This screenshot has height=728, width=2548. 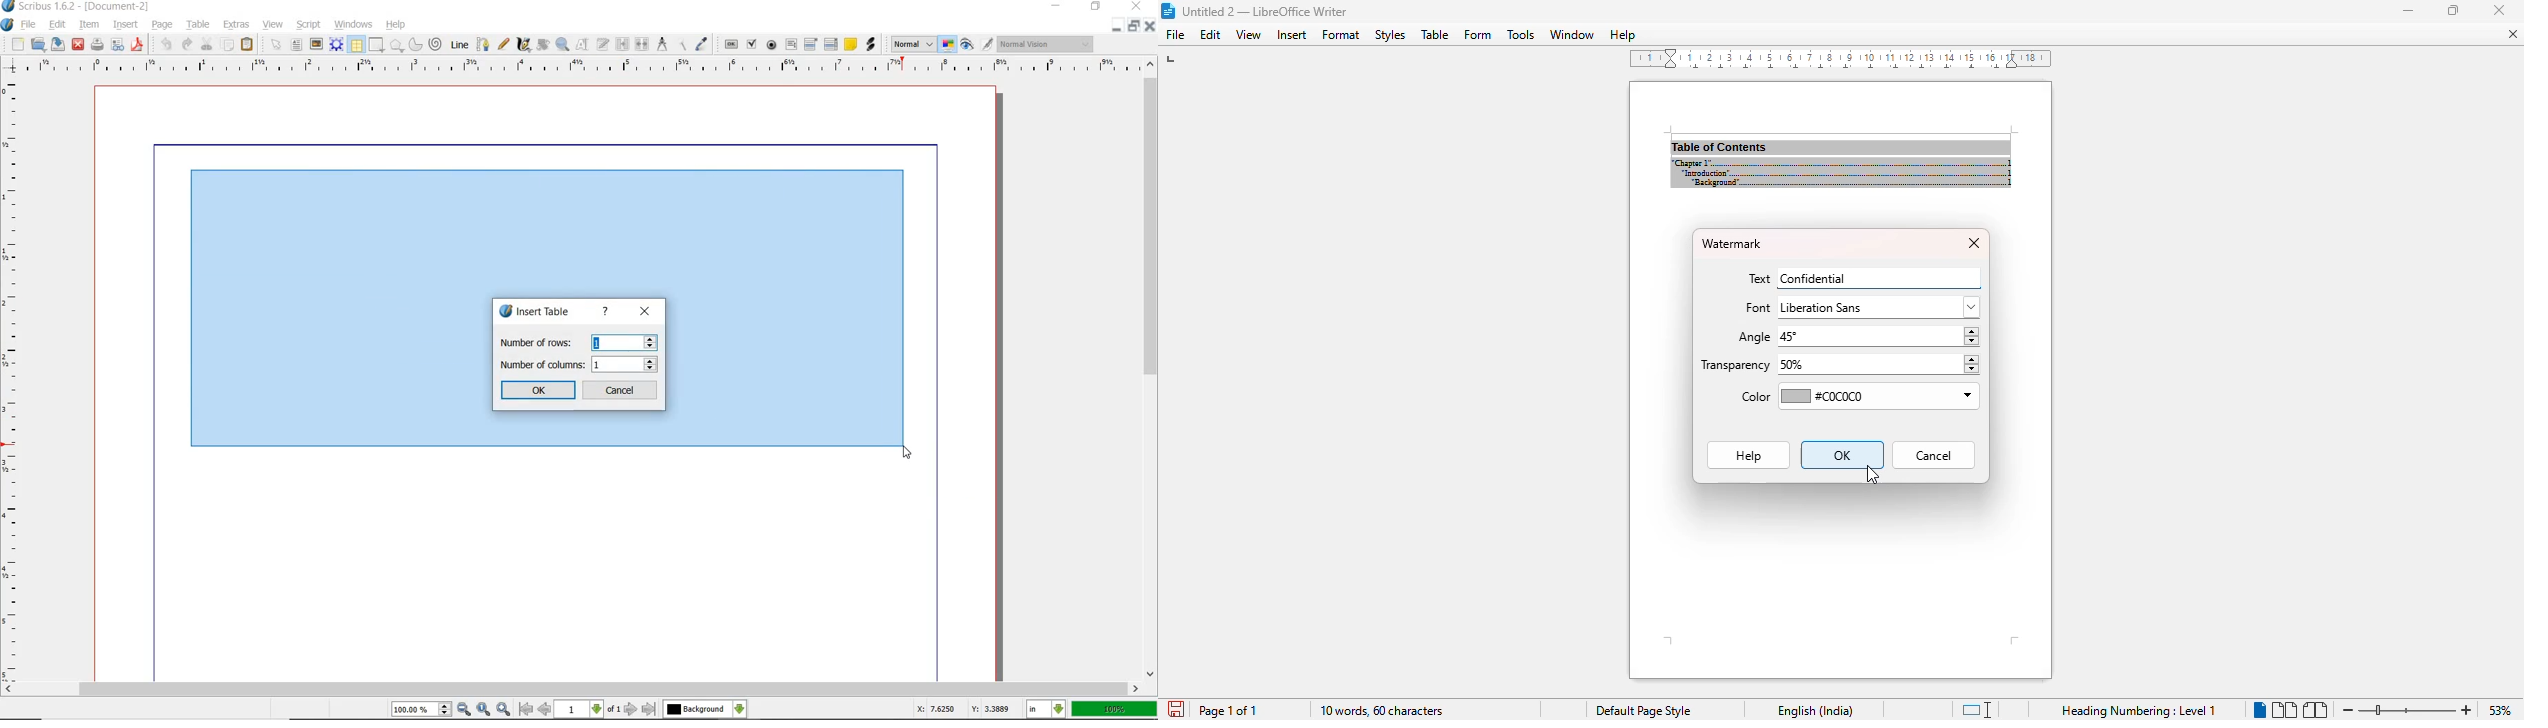 What do you see at coordinates (538, 390) in the screenshot?
I see `ok` at bounding box center [538, 390].